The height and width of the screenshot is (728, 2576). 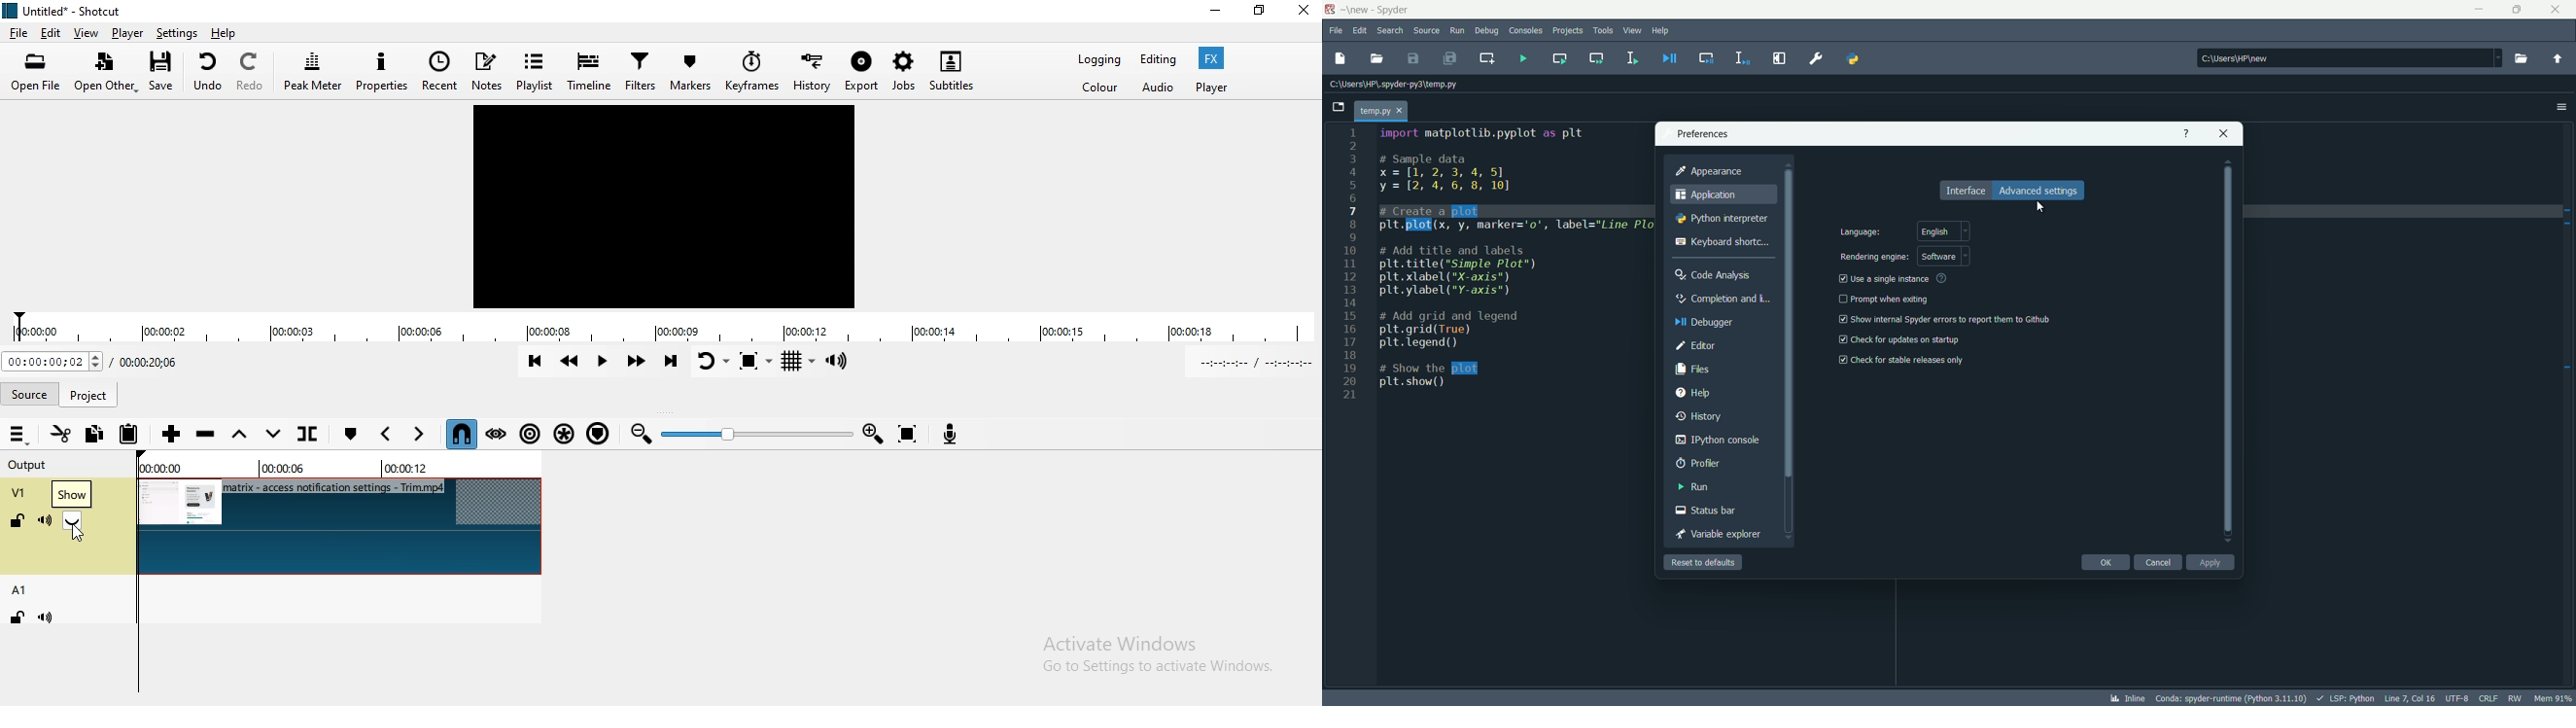 What do you see at coordinates (1966, 191) in the screenshot?
I see `interface` at bounding box center [1966, 191].